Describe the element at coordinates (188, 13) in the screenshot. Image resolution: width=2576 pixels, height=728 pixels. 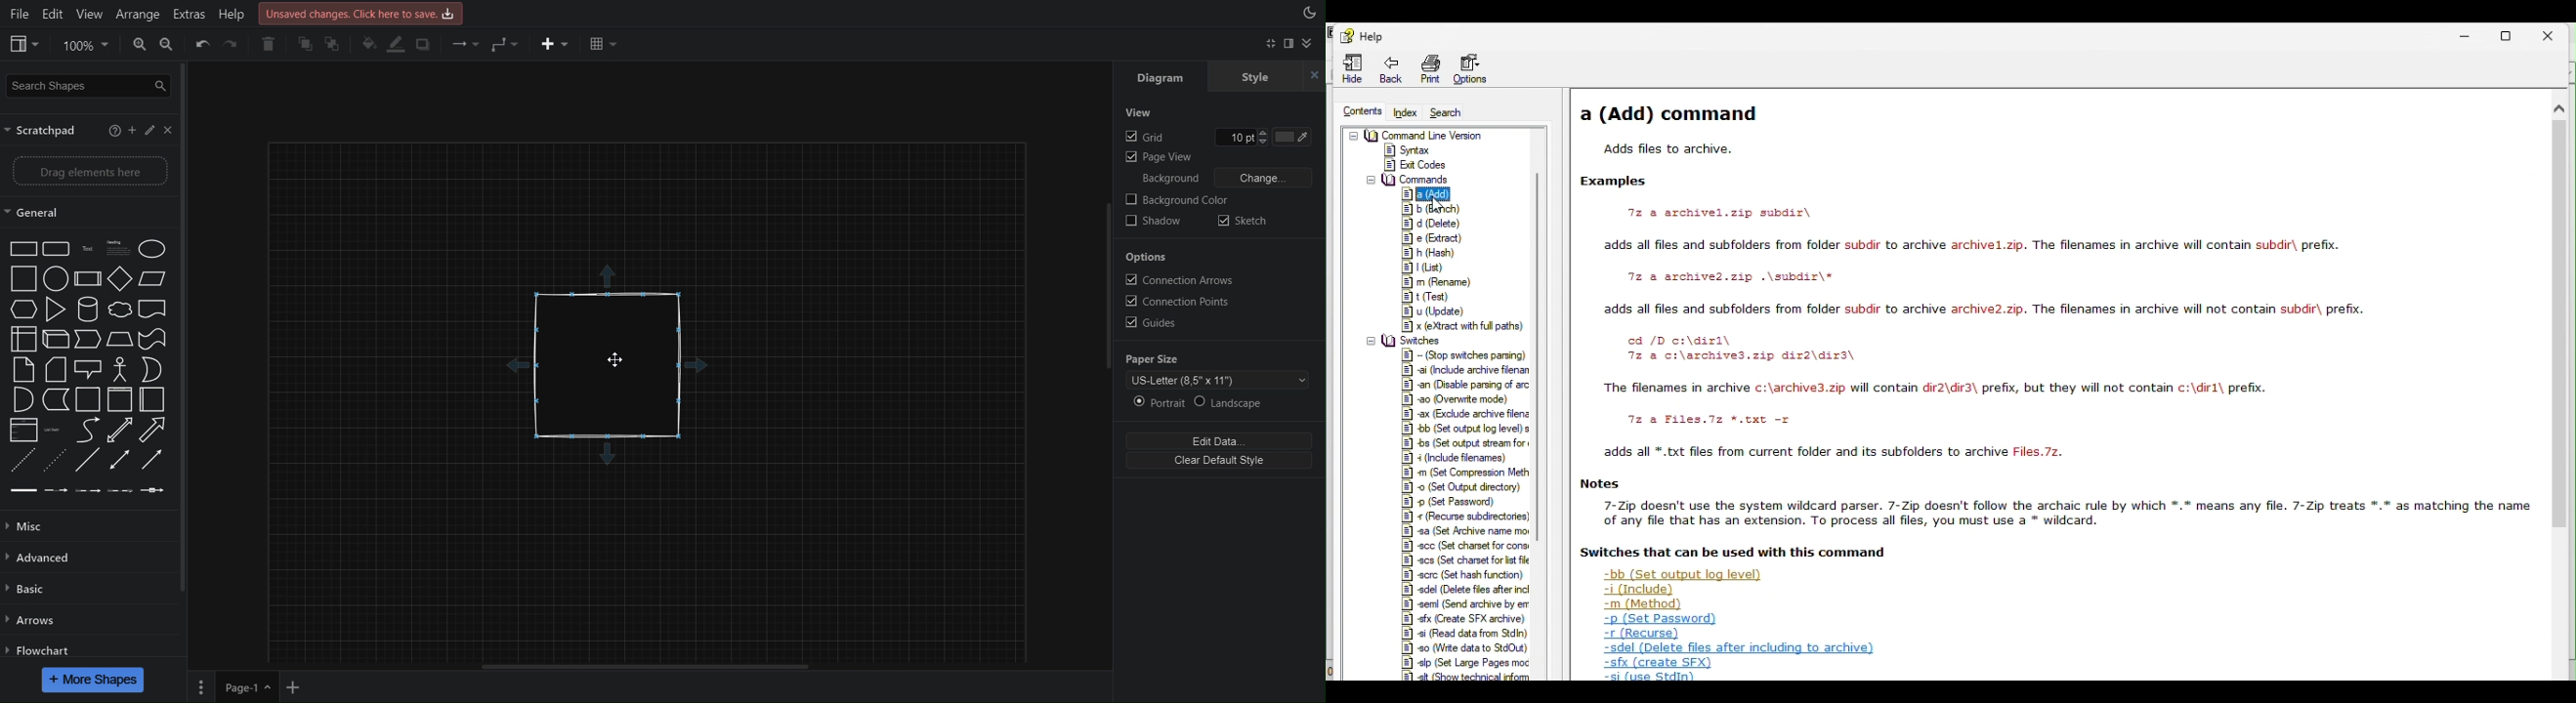
I see `Extras` at that location.